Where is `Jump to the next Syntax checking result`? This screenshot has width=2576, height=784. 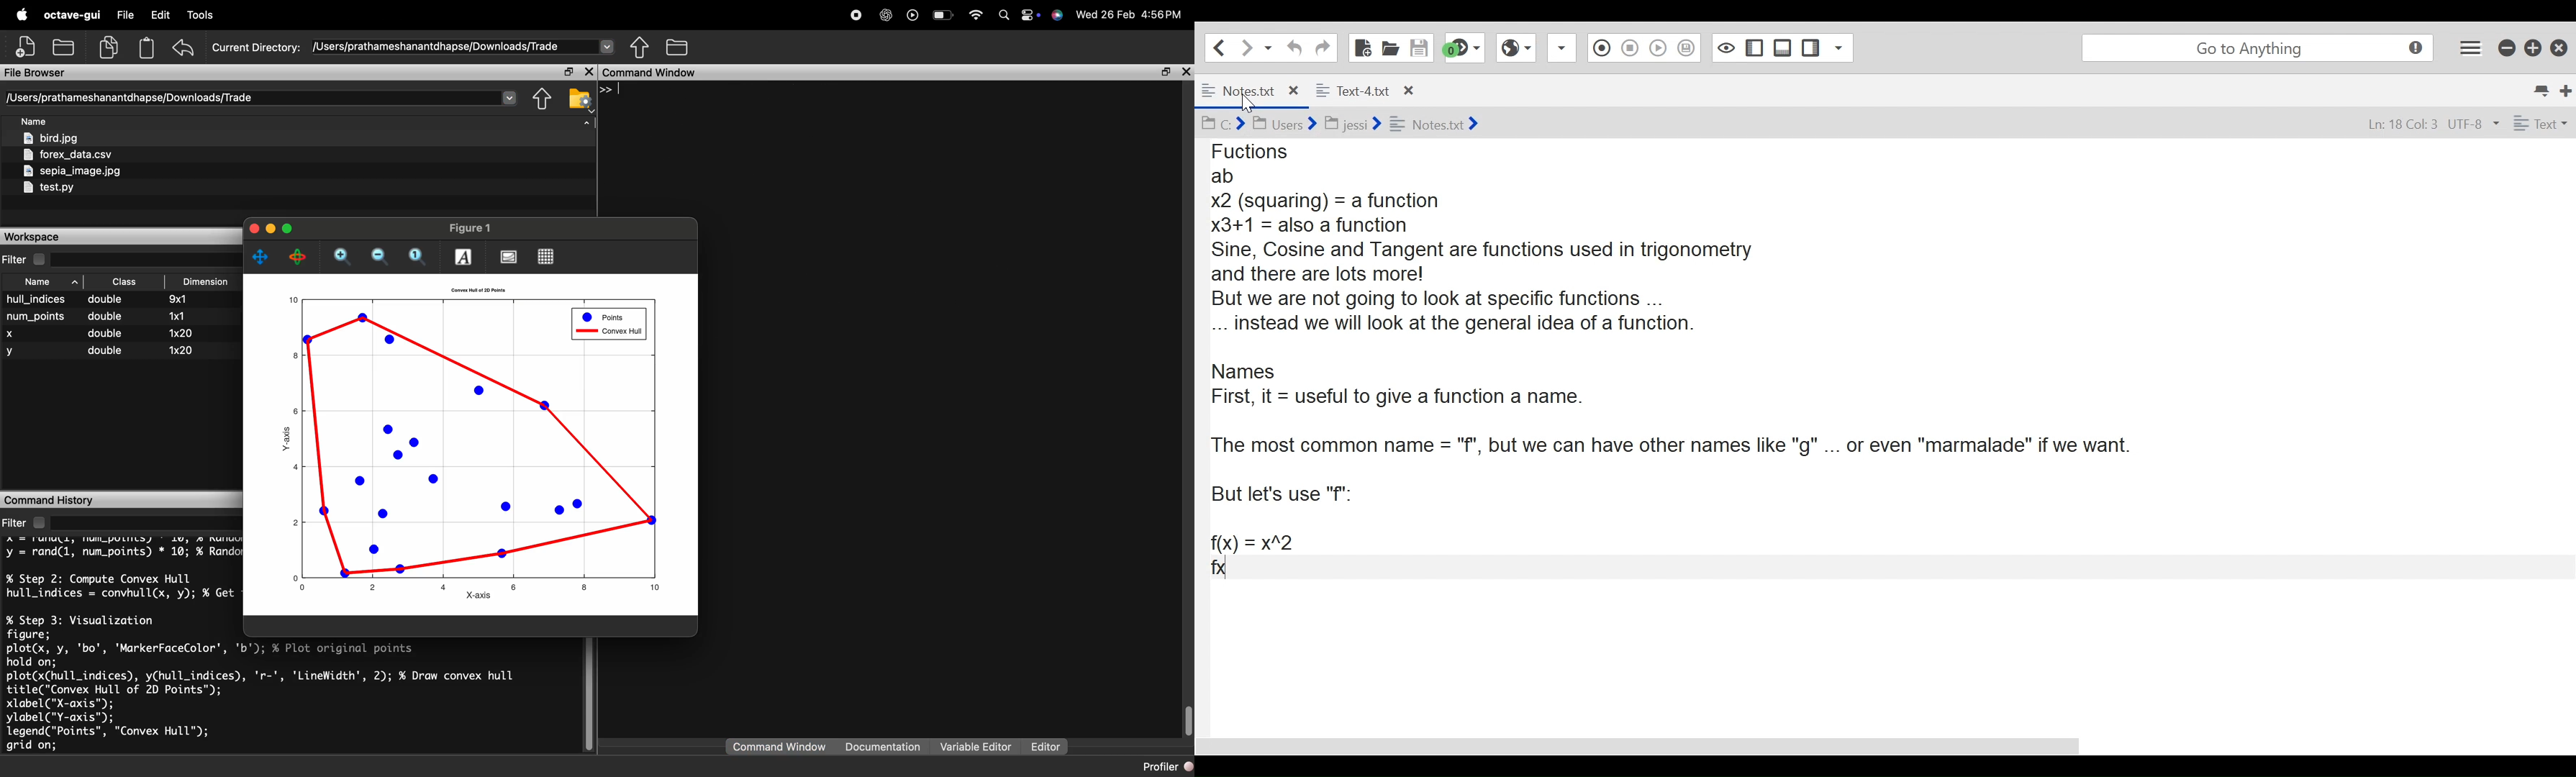
Jump to the next Syntax checking result is located at coordinates (1464, 48).